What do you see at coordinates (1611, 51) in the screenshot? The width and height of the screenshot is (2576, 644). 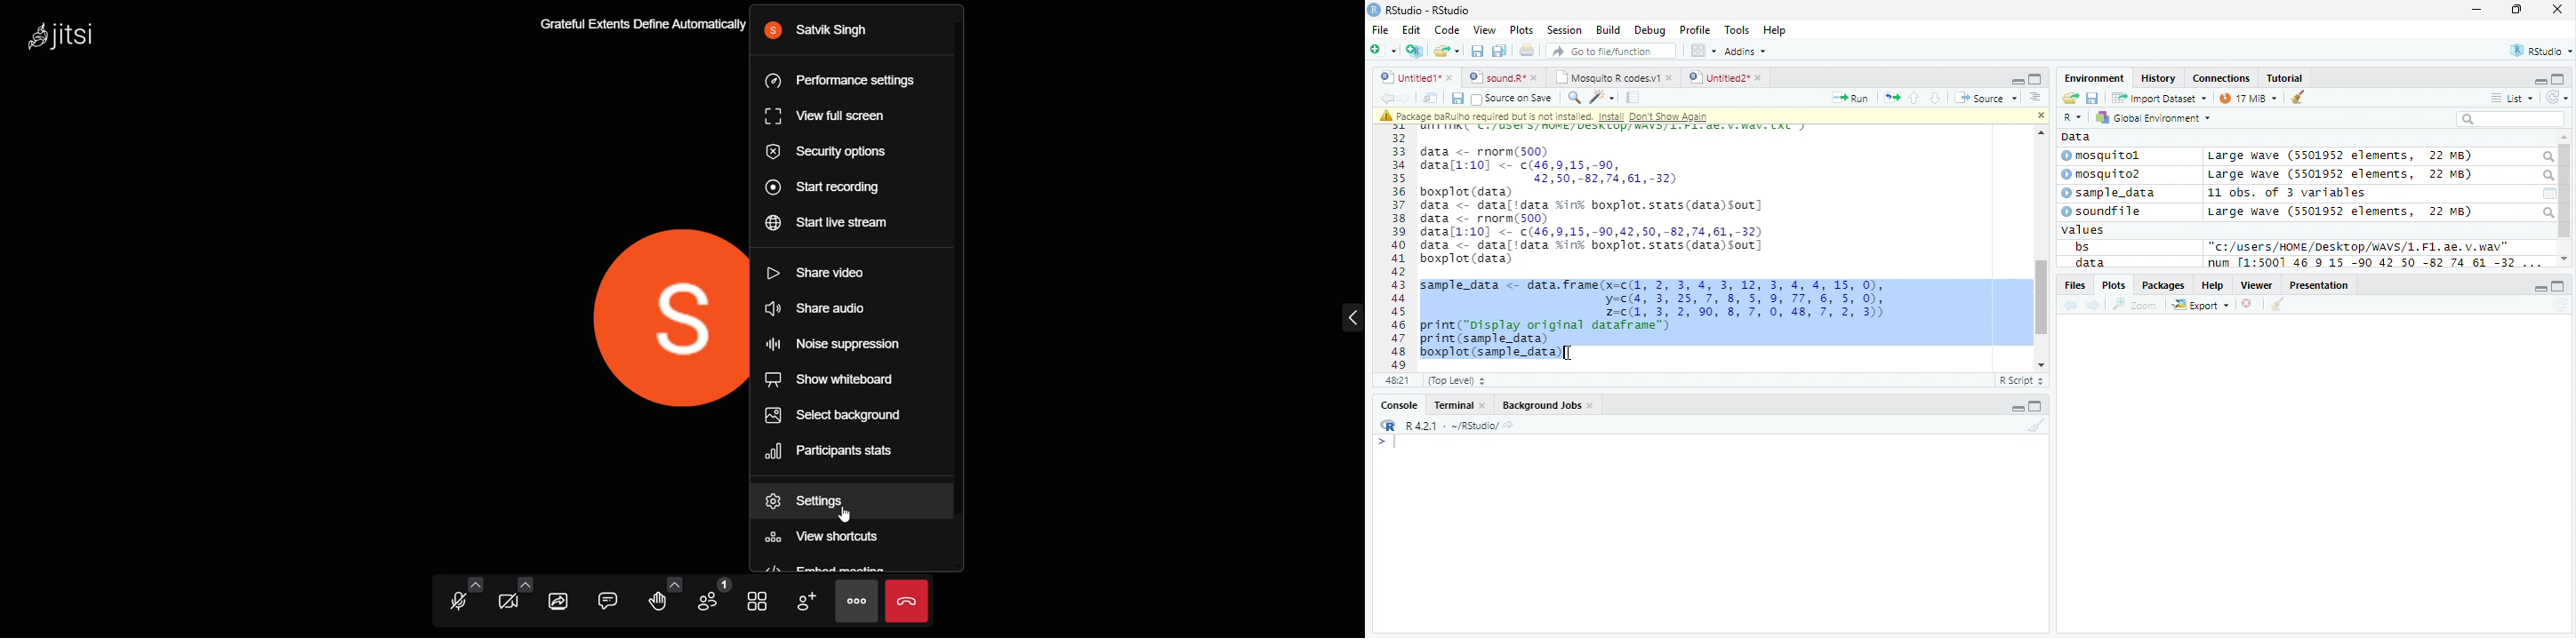 I see `Go to fie/function` at bounding box center [1611, 51].